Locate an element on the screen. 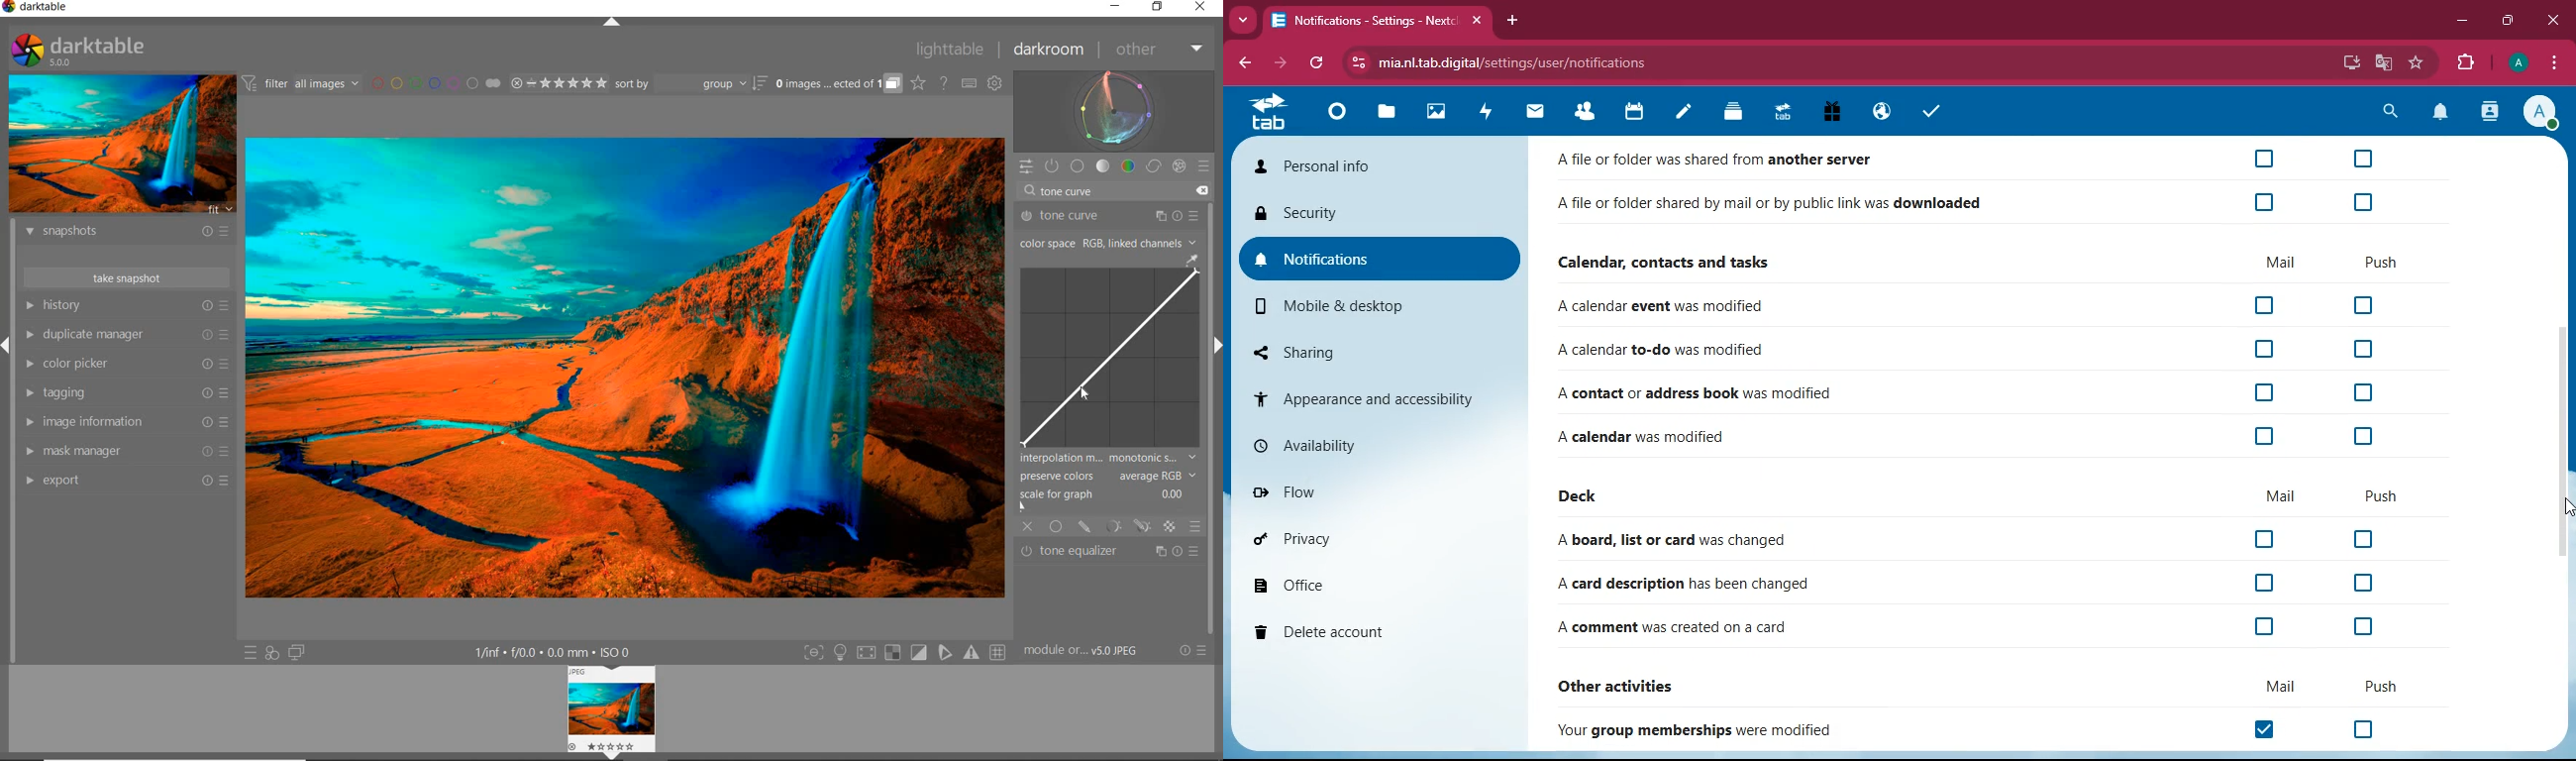  availability is located at coordinates (1377, 445).